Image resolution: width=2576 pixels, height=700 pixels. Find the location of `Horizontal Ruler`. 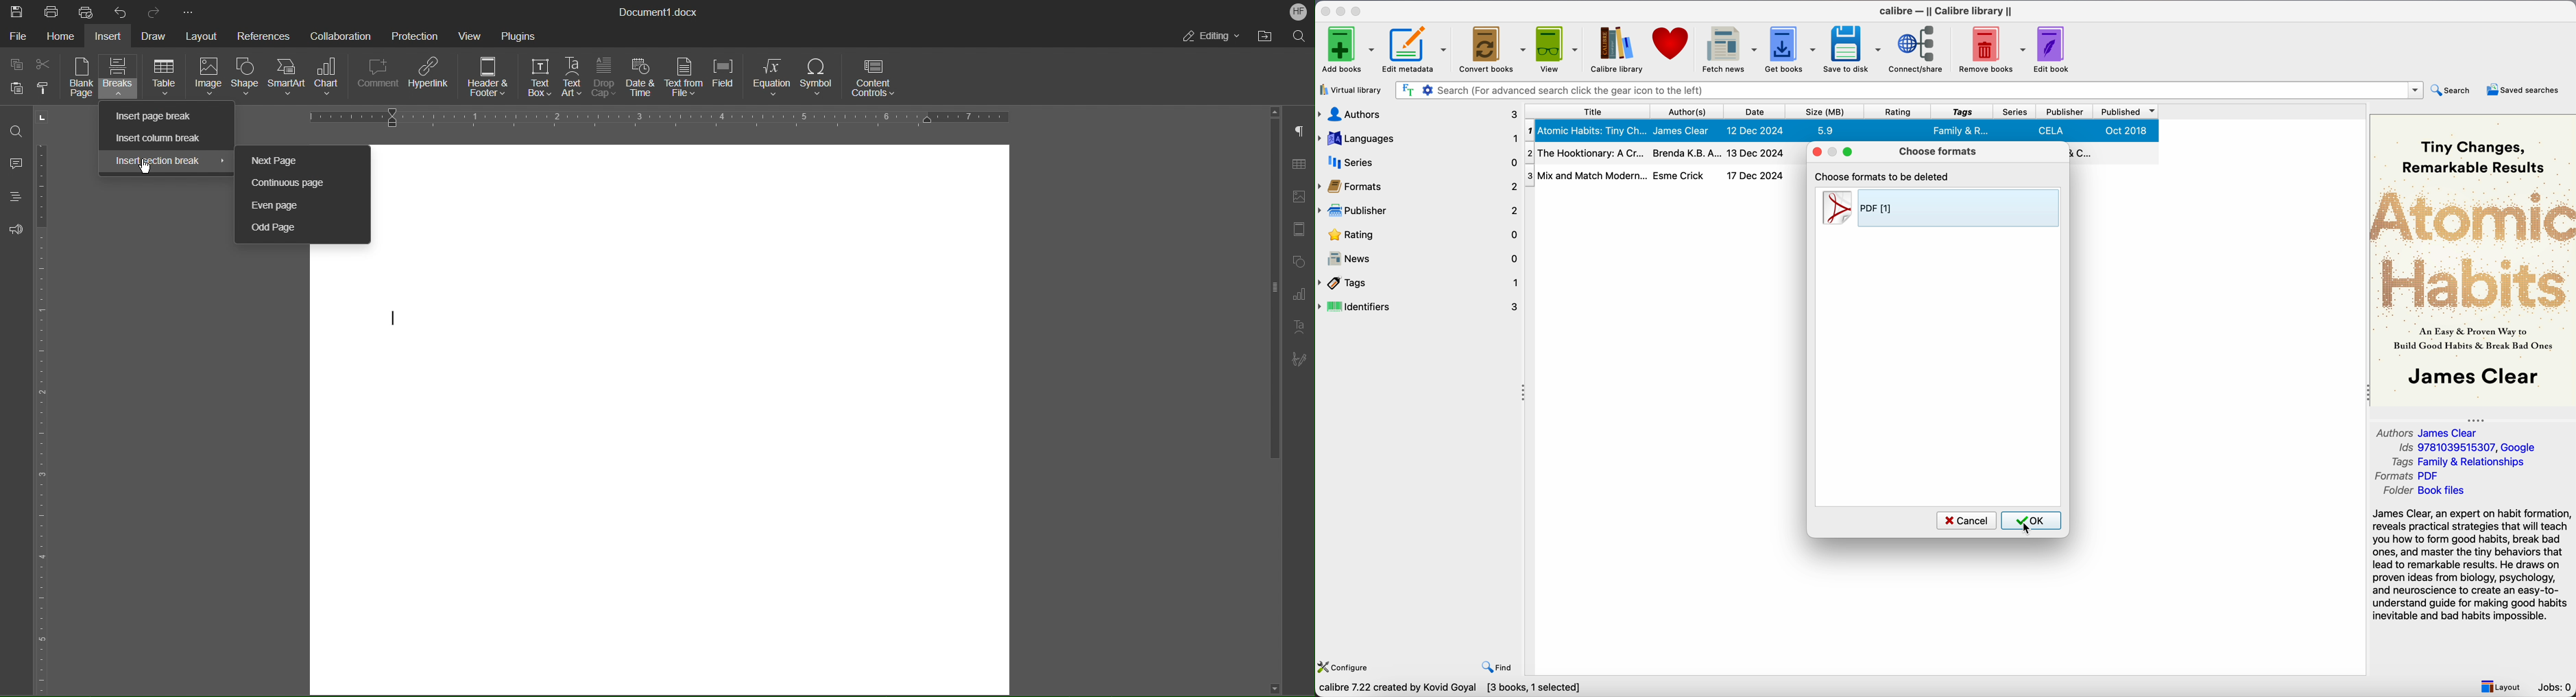

Horizontal Ruler is located at coordinates (660, 116).